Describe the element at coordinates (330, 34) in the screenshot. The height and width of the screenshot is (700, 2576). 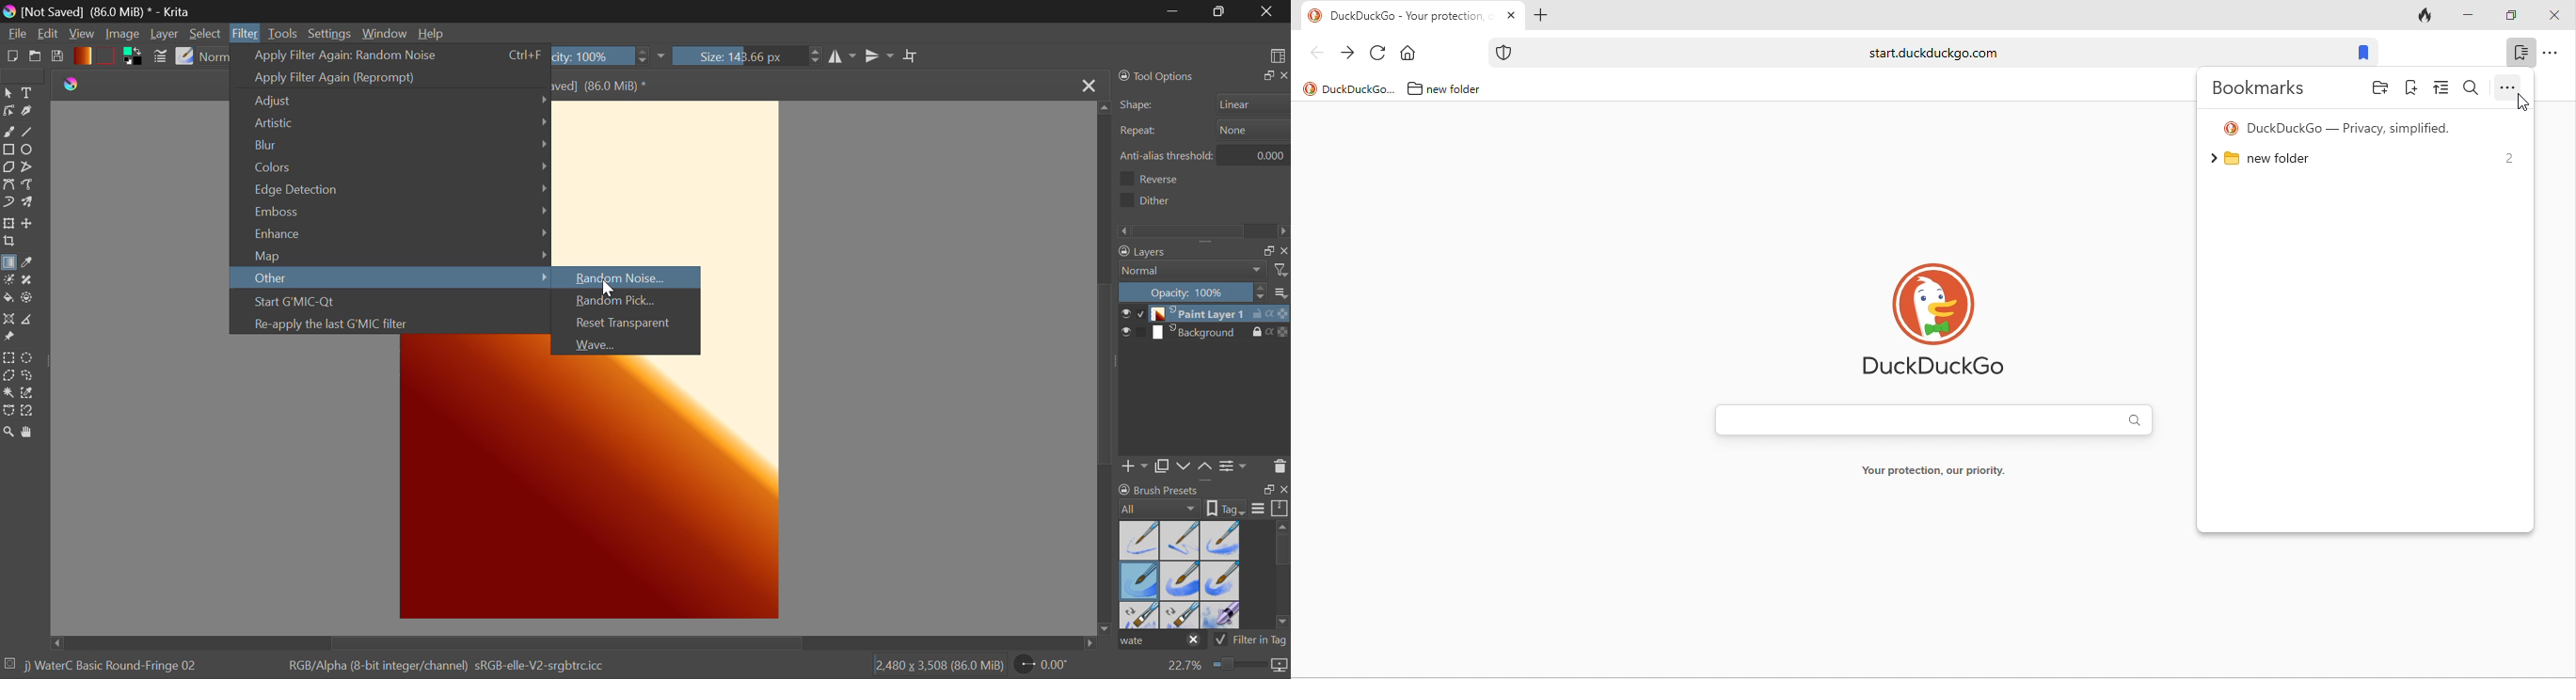
I see `Settings` at that location.